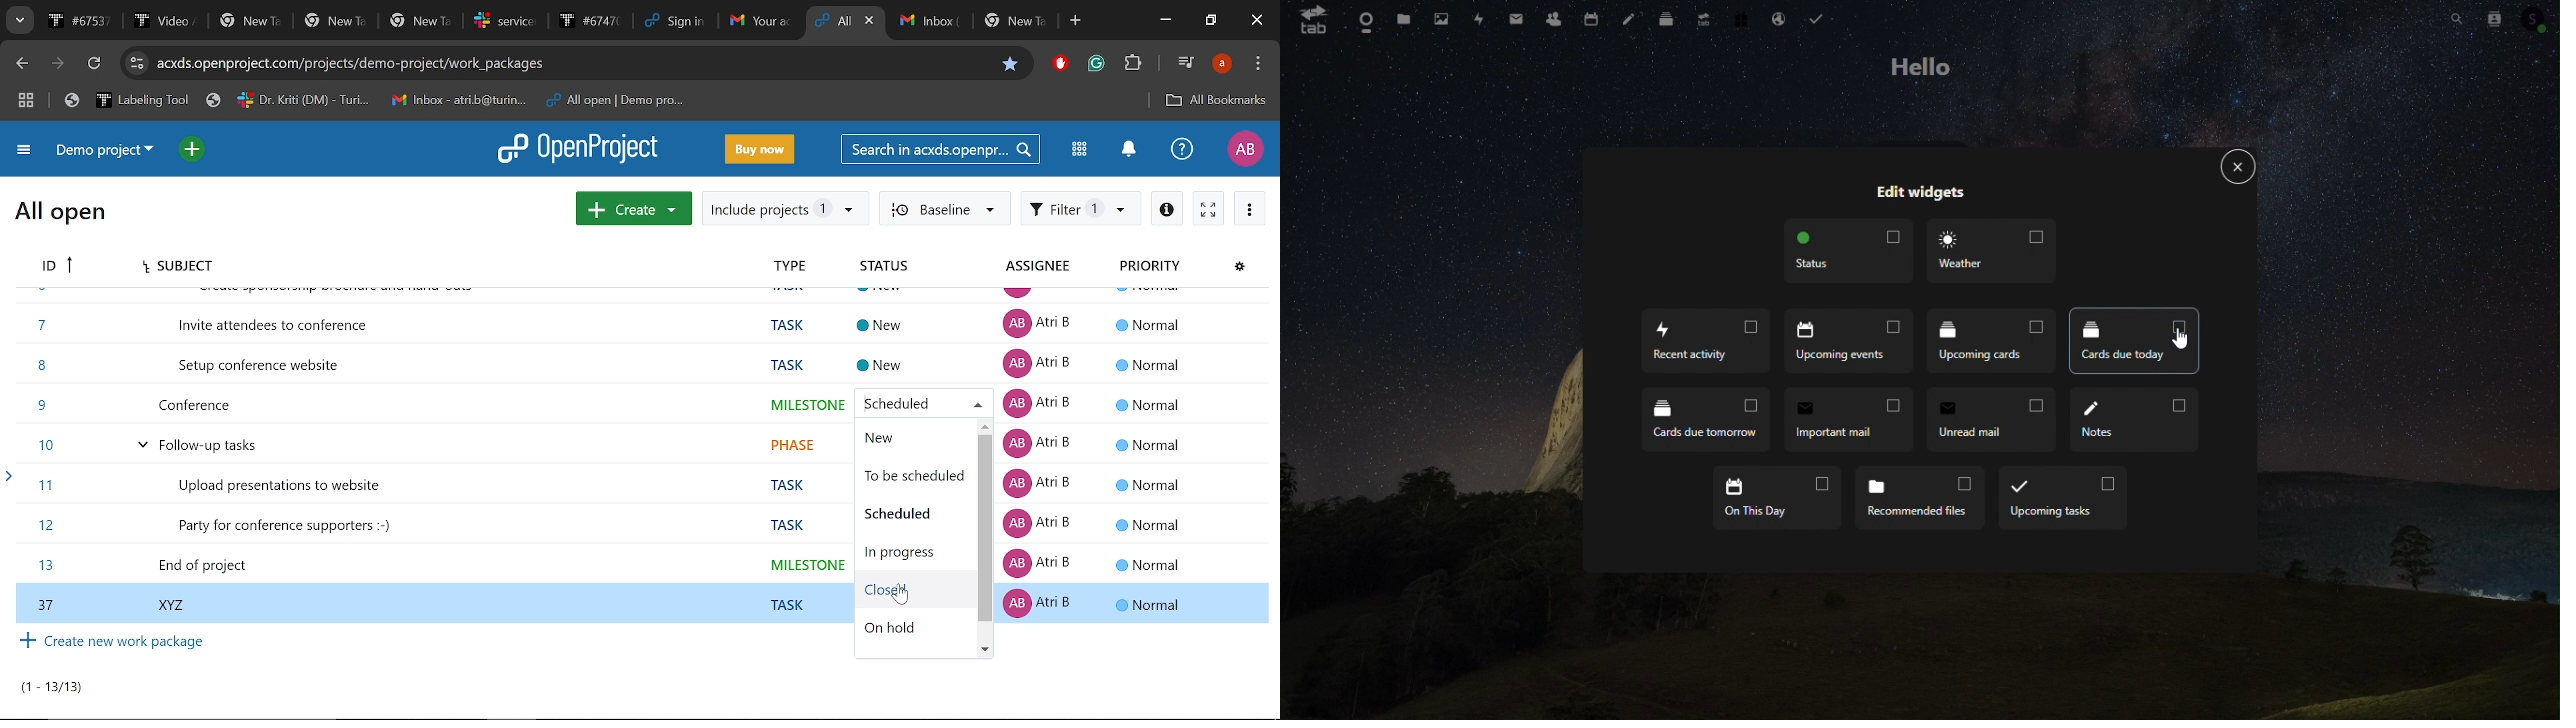 The image size is (2576, 728). What do you see at coordinates (2496, 20) in the screenshot?
I see `Contacts` at bounding box center [2496, 20].